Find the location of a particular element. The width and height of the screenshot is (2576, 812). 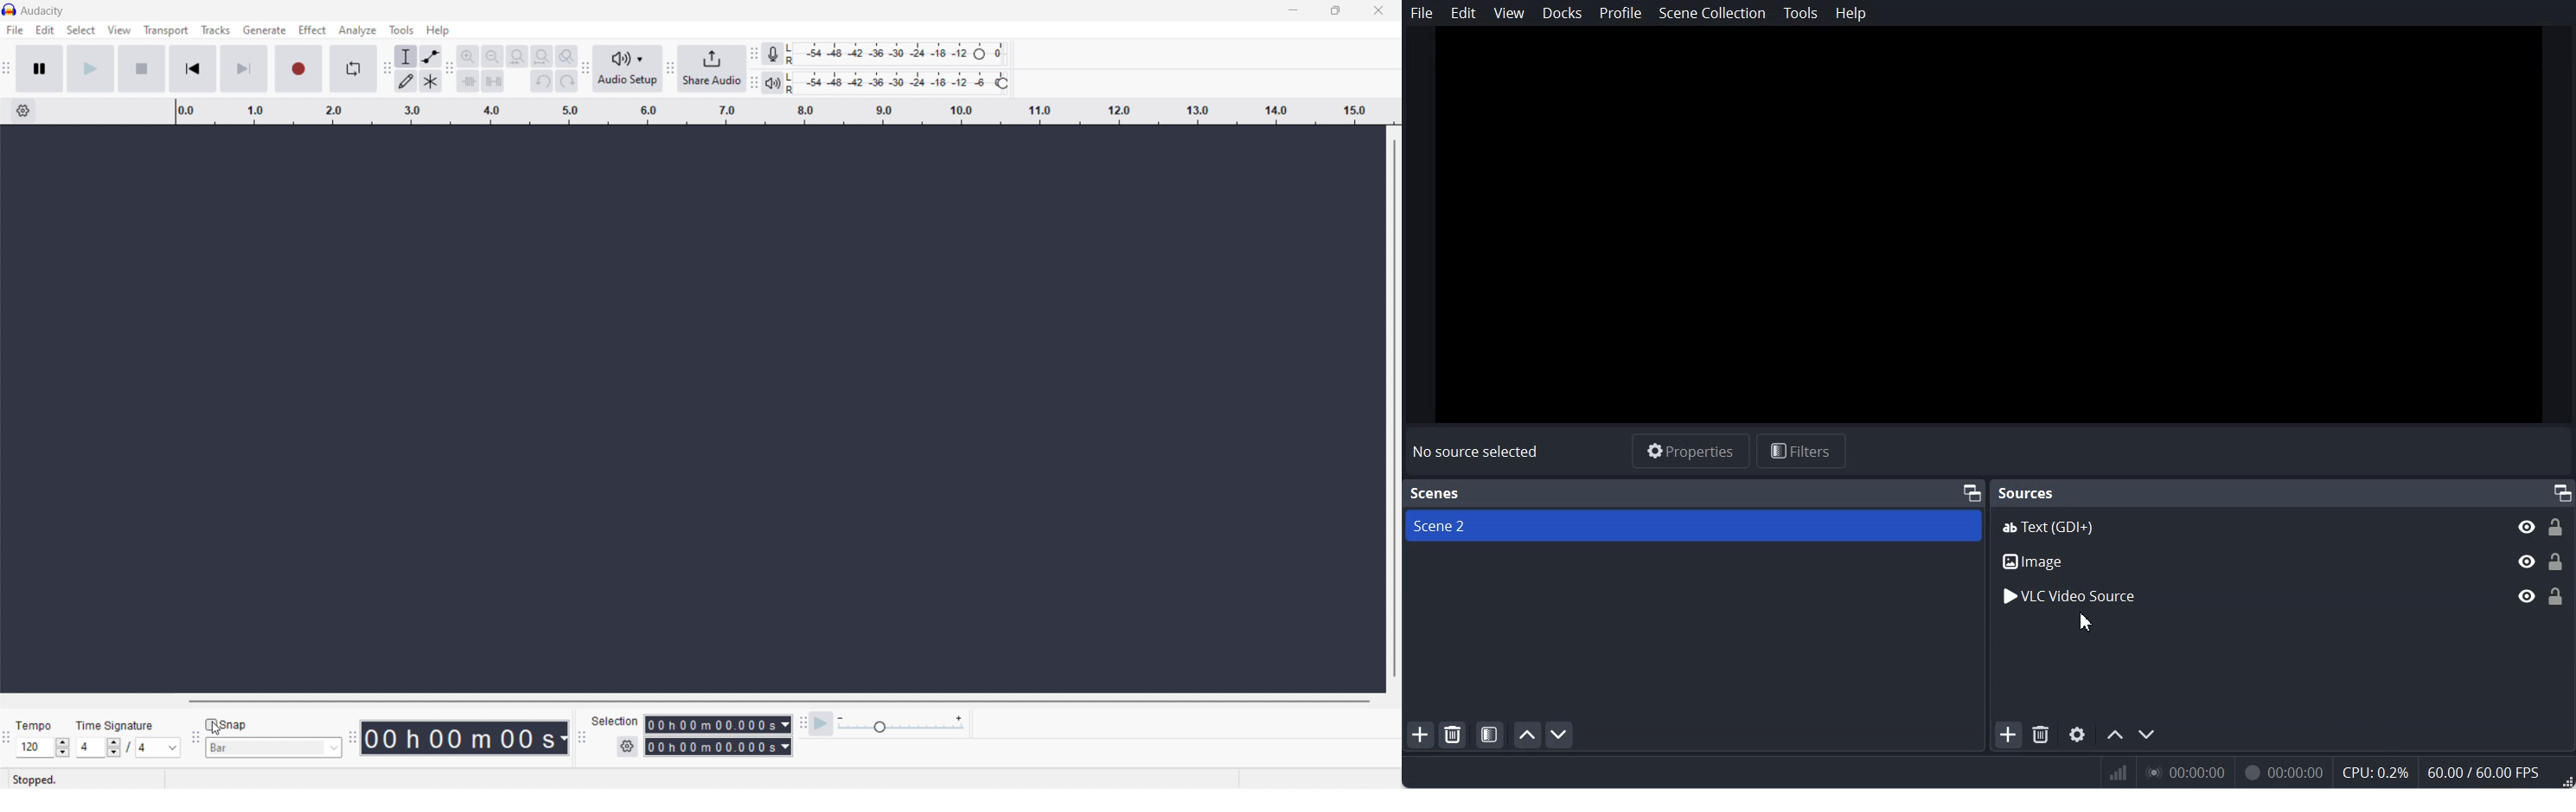

Remove selected scene is located at coordinates (1454, 734).